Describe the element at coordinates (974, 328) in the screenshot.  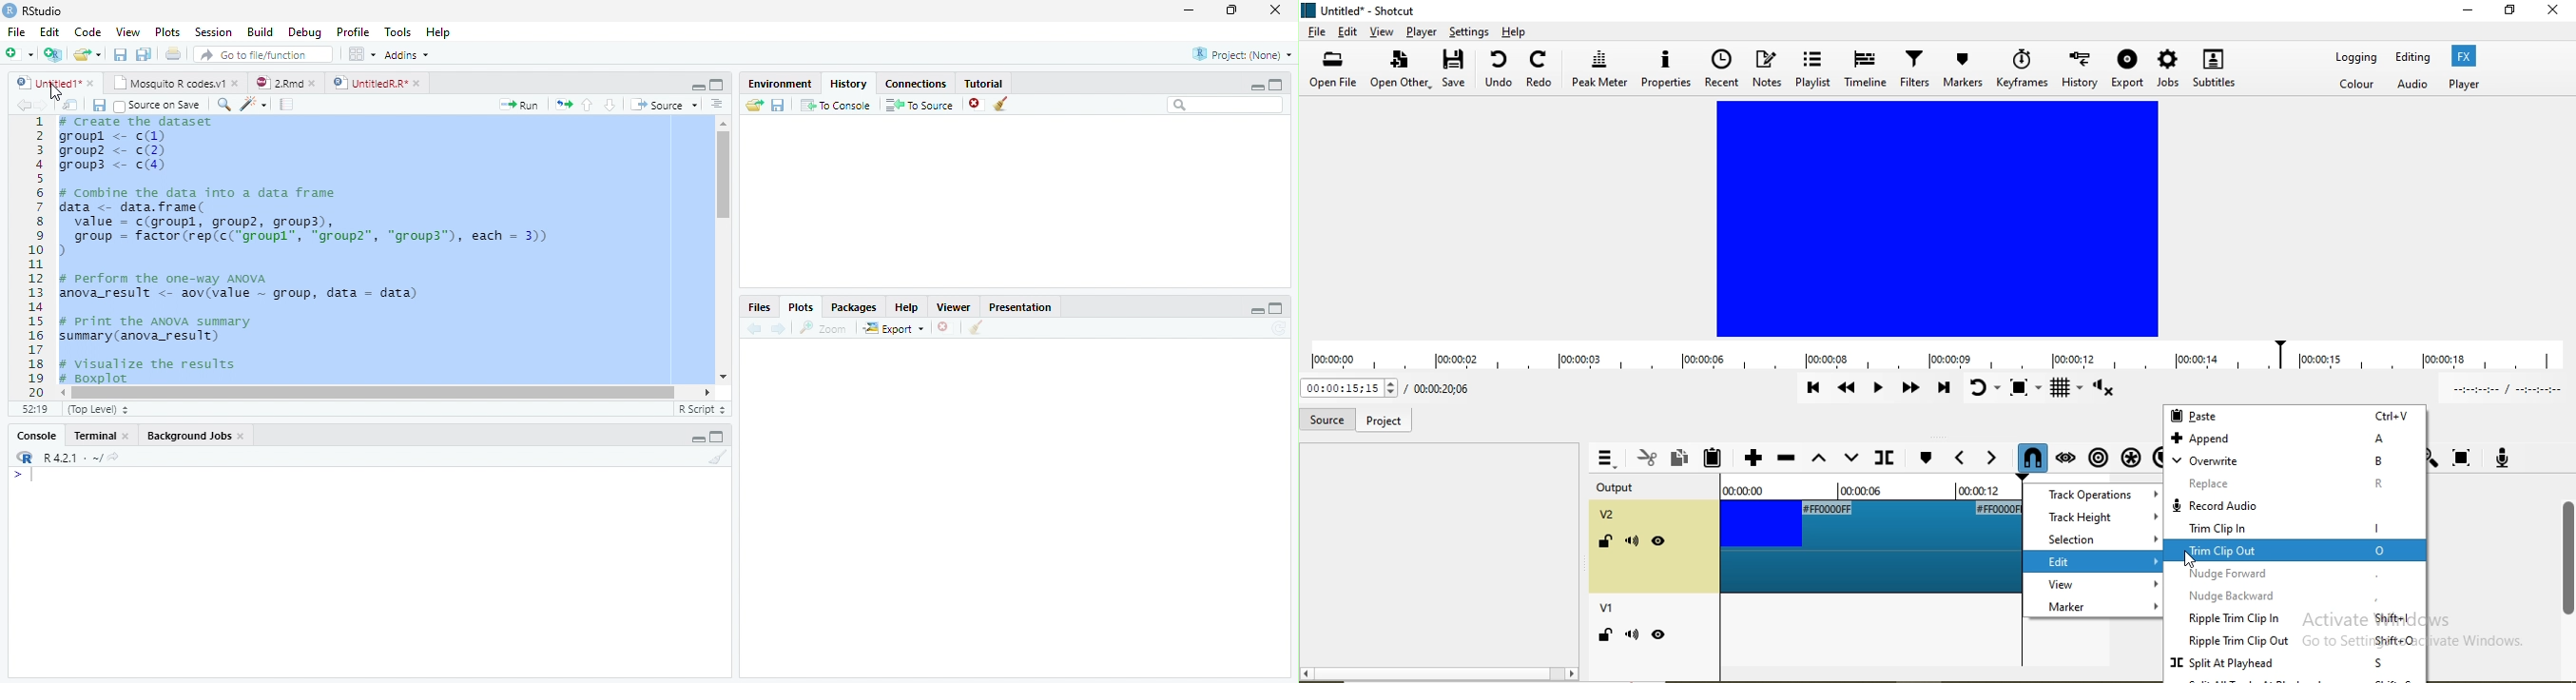
I see `Clear Console` at that location.